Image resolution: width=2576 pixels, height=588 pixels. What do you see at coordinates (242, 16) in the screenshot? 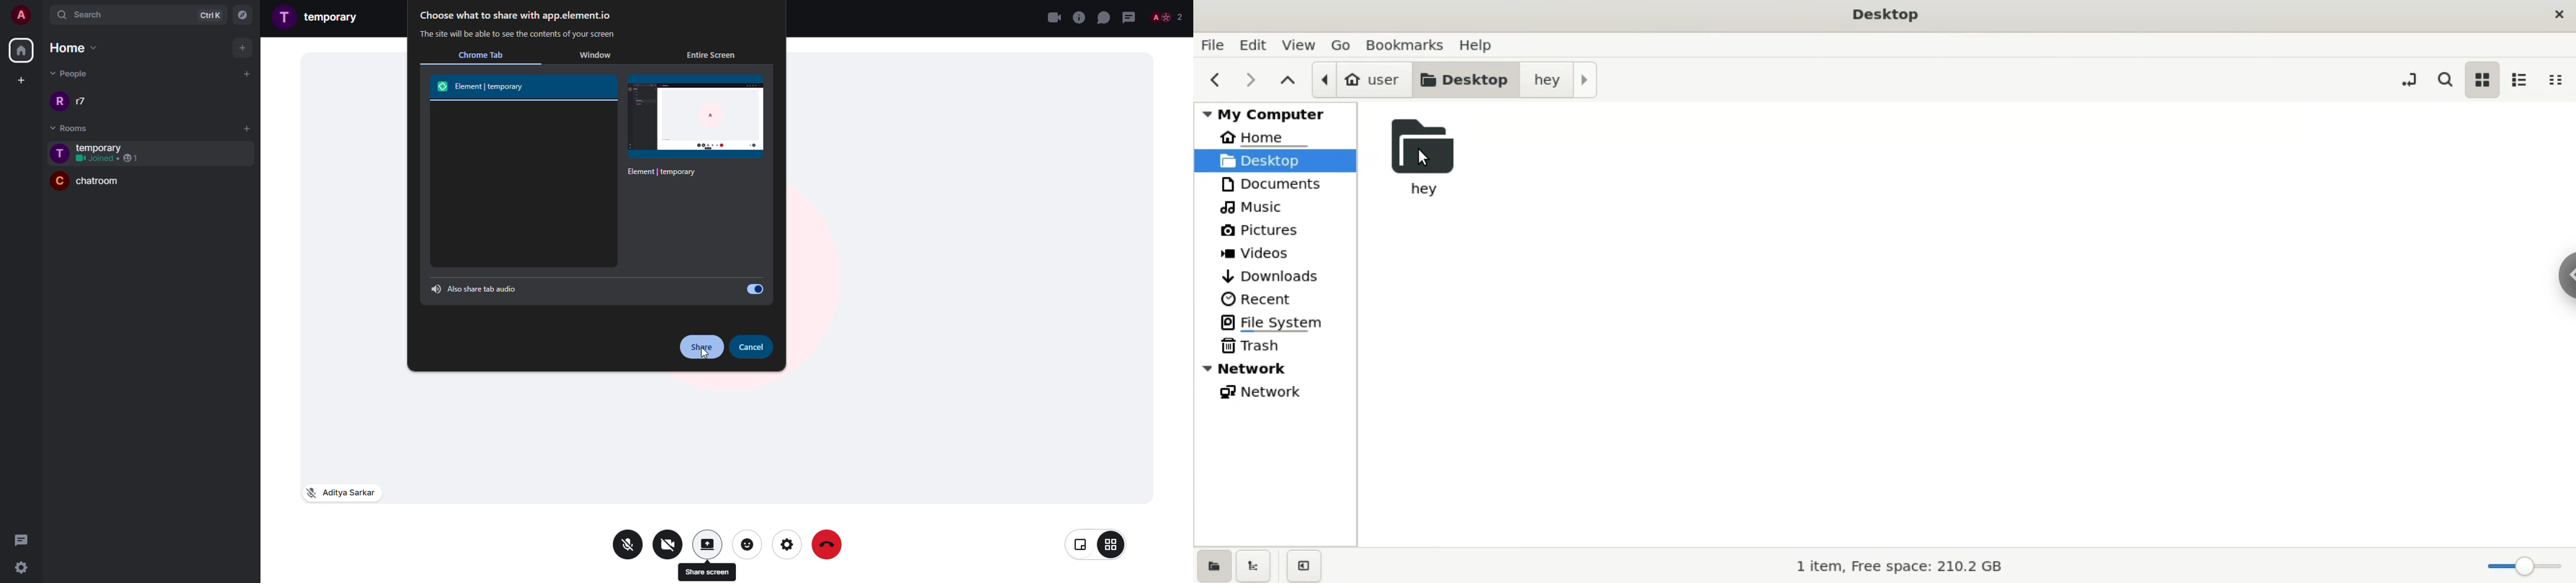
I see `navigator` at bounding box center [242, 16].